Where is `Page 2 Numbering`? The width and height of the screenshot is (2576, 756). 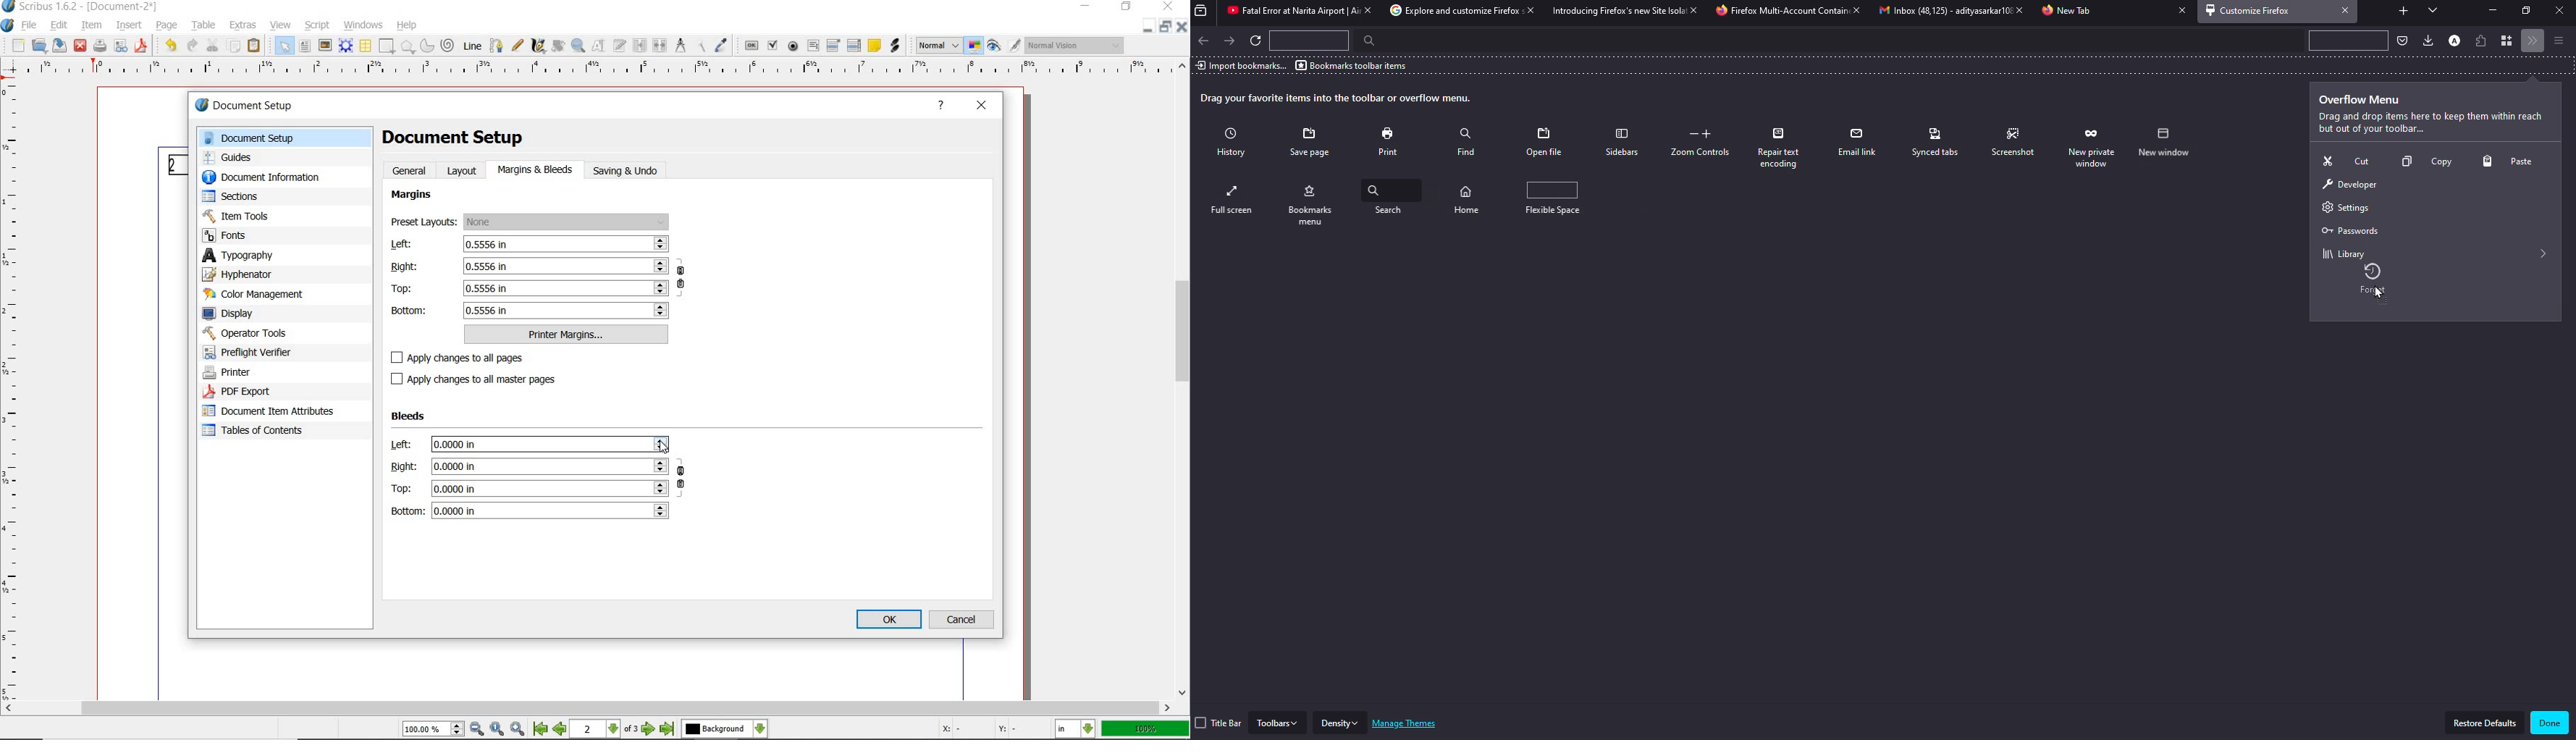 Page 2 Numbering is located at coordinates (176, 165).